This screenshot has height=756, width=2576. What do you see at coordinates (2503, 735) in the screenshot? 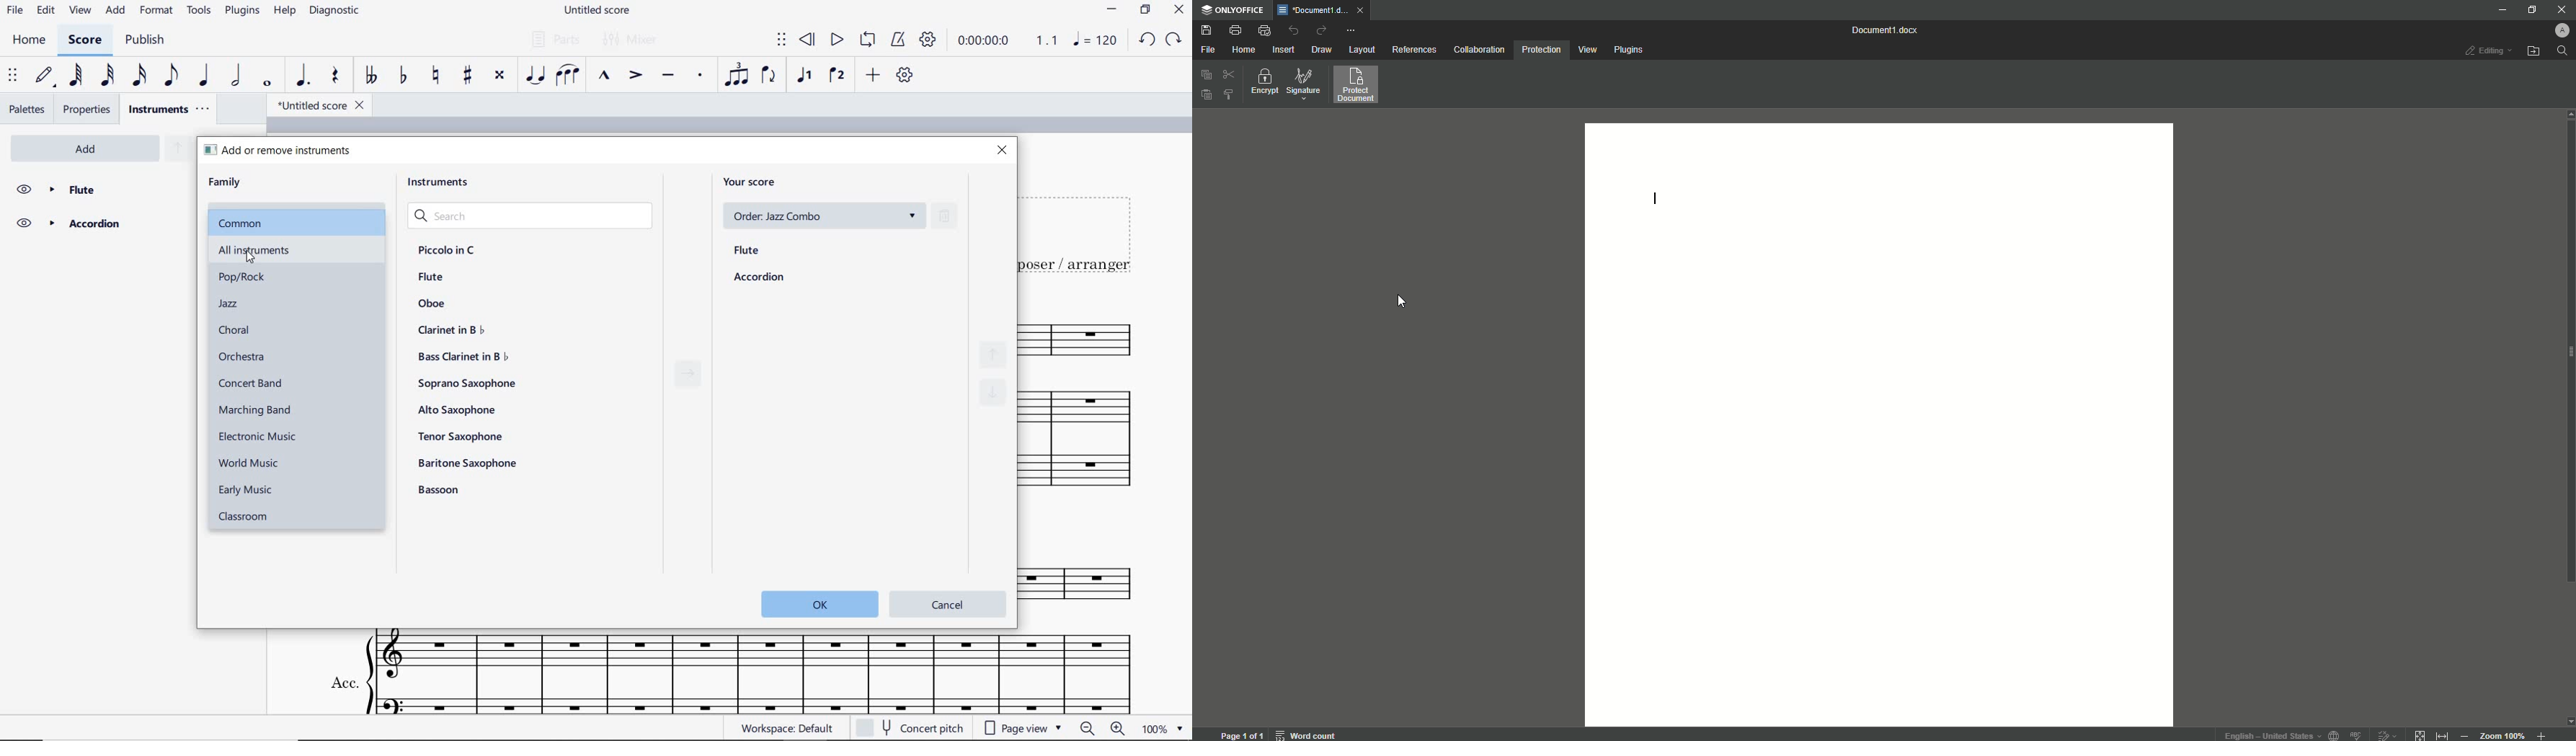
I see `zoom` at bounding box center [2503, 735].